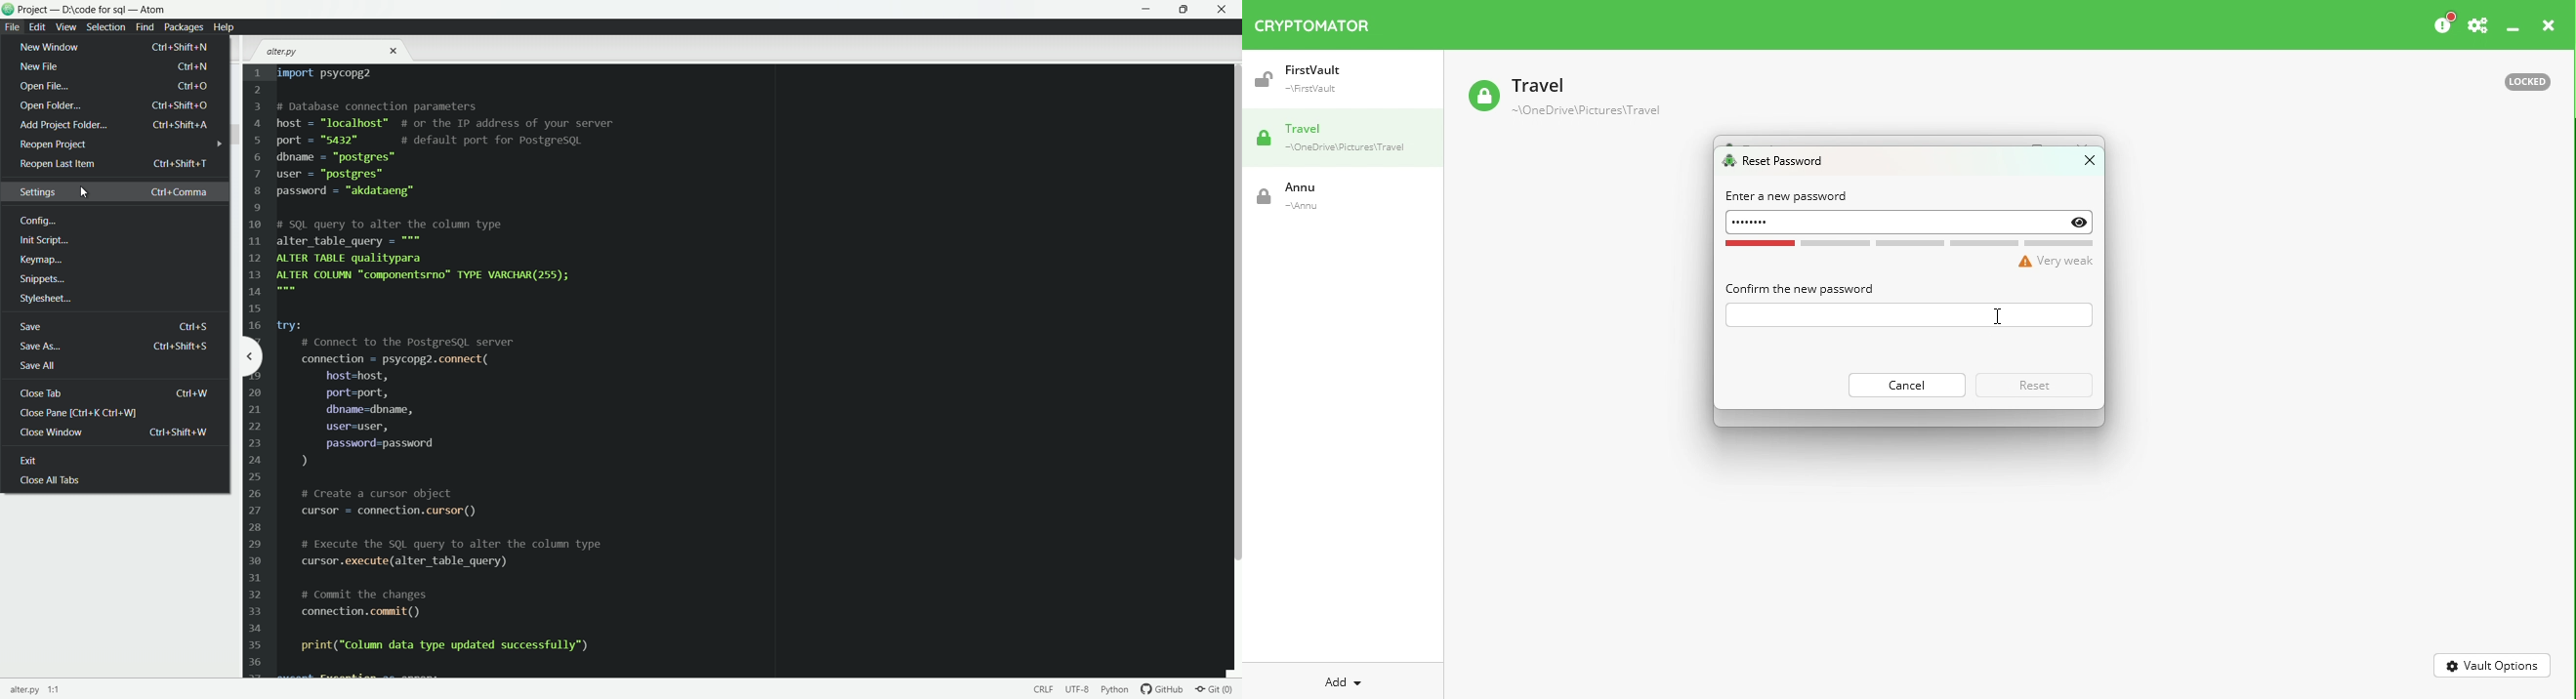 This screenshot has height=700, width=2576. Describe the element at coordinates (1220, 689) in the screenshot. I see `git` at that location.